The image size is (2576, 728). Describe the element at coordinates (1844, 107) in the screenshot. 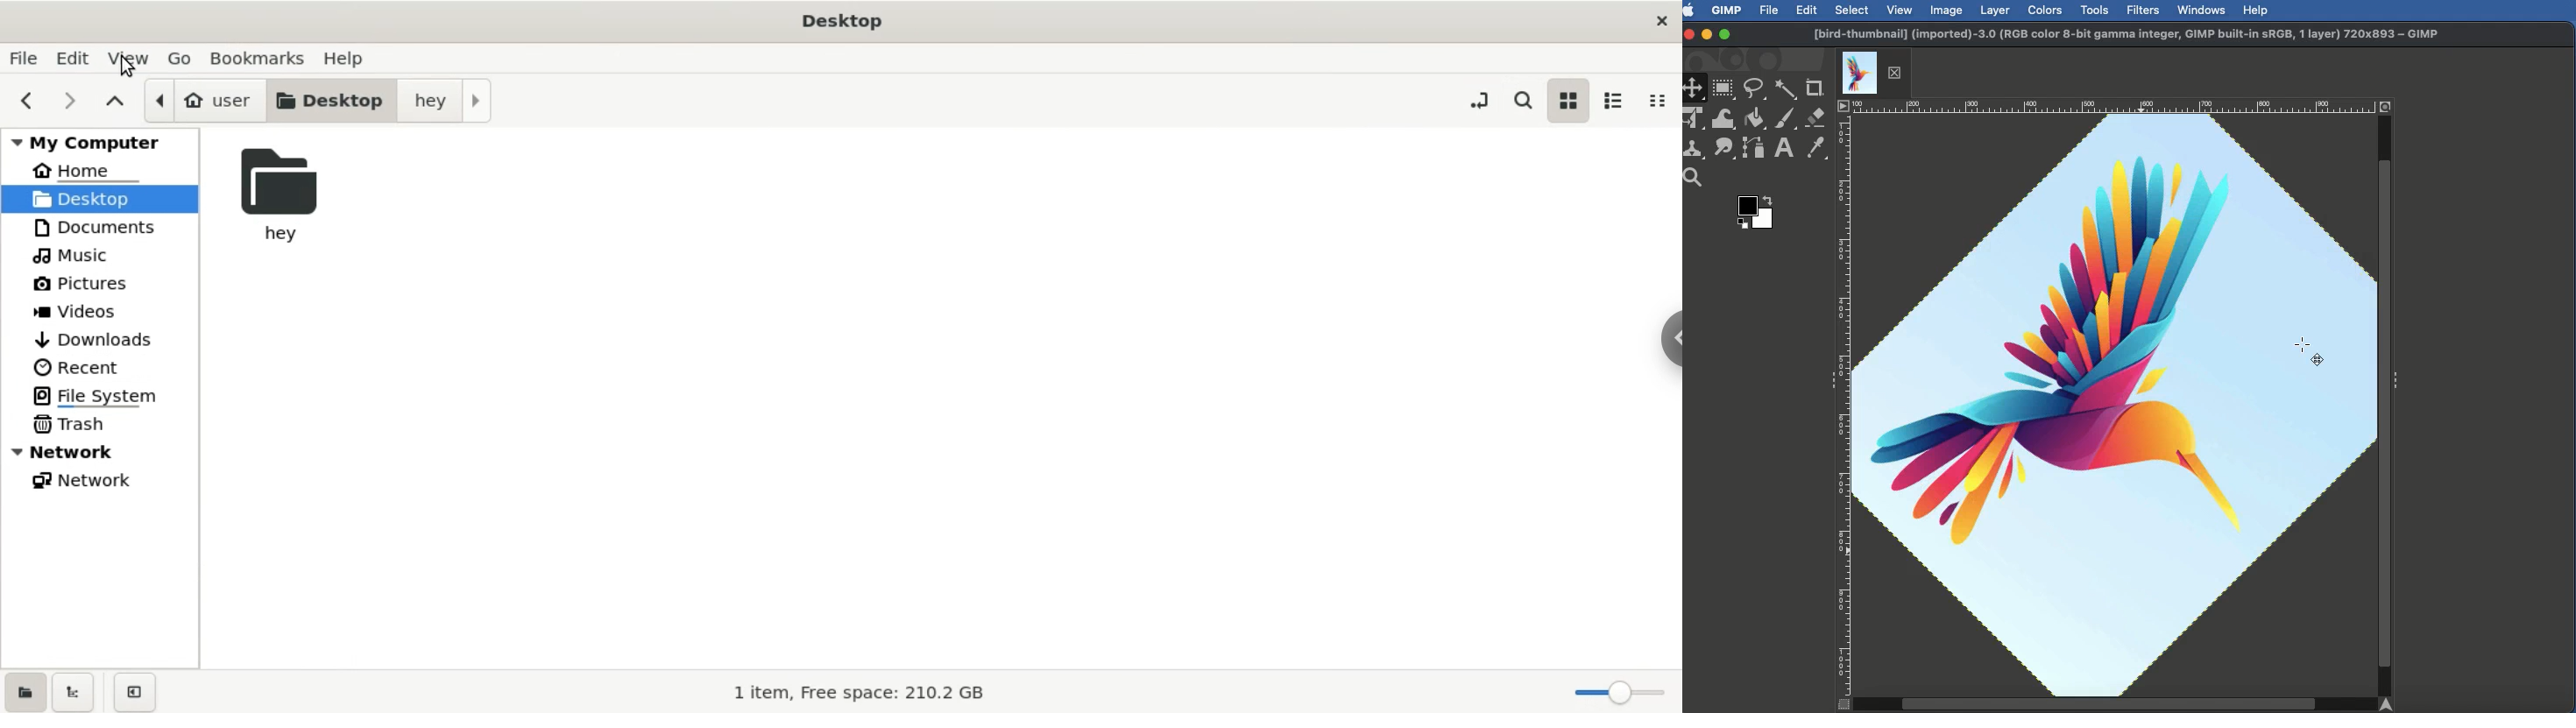

I see `Access the image menu` at that location.